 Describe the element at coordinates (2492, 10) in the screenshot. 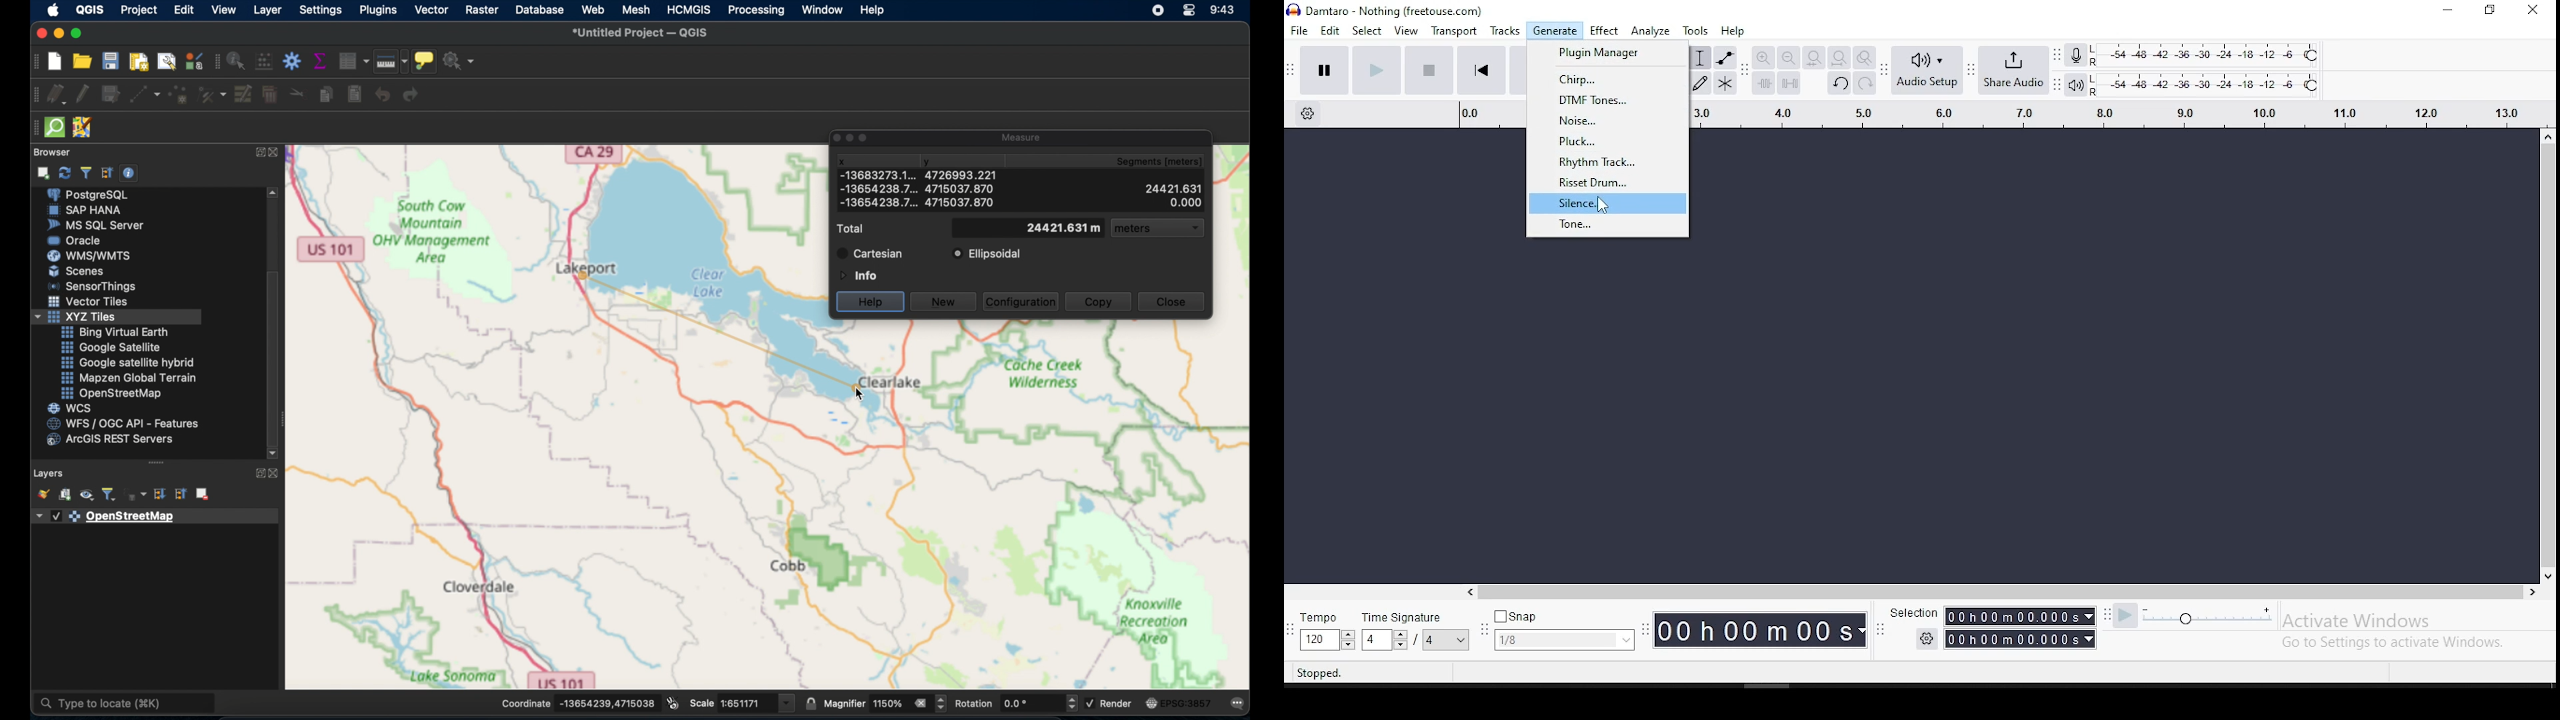

I see `restore` at that location.